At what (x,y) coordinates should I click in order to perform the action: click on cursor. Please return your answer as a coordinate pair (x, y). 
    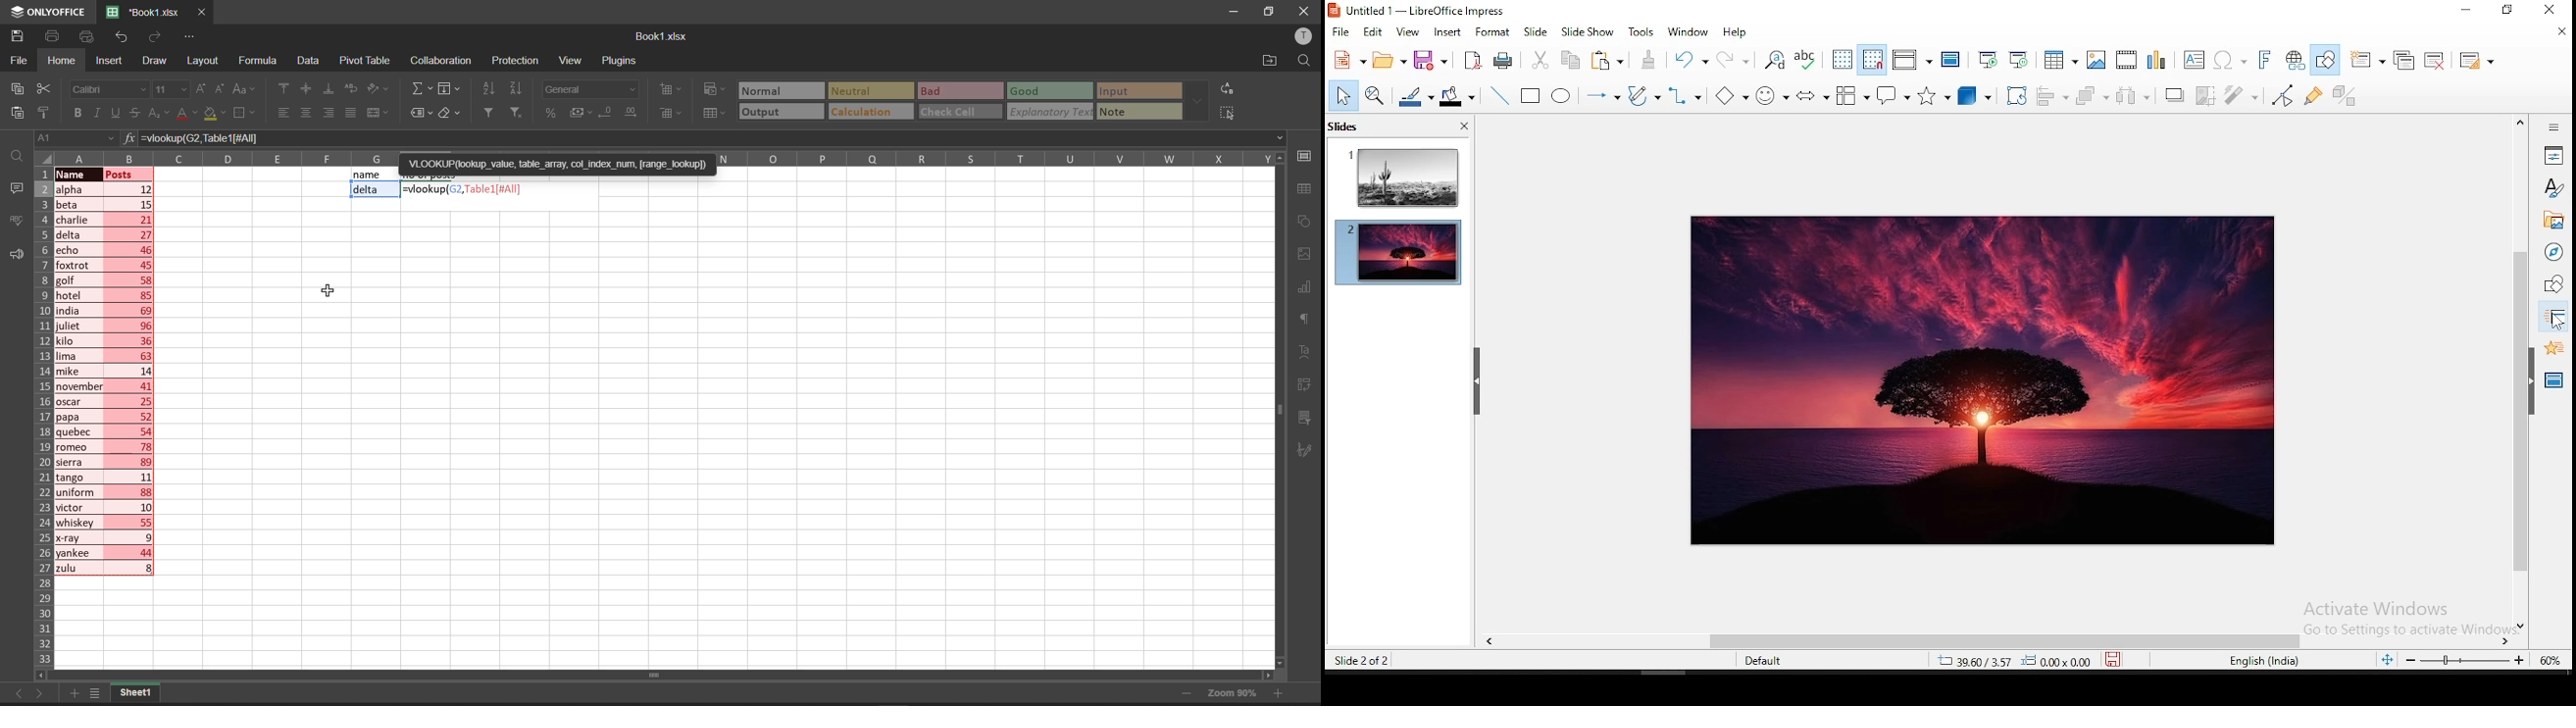
    Looking at the image, I should click on (72, 176).